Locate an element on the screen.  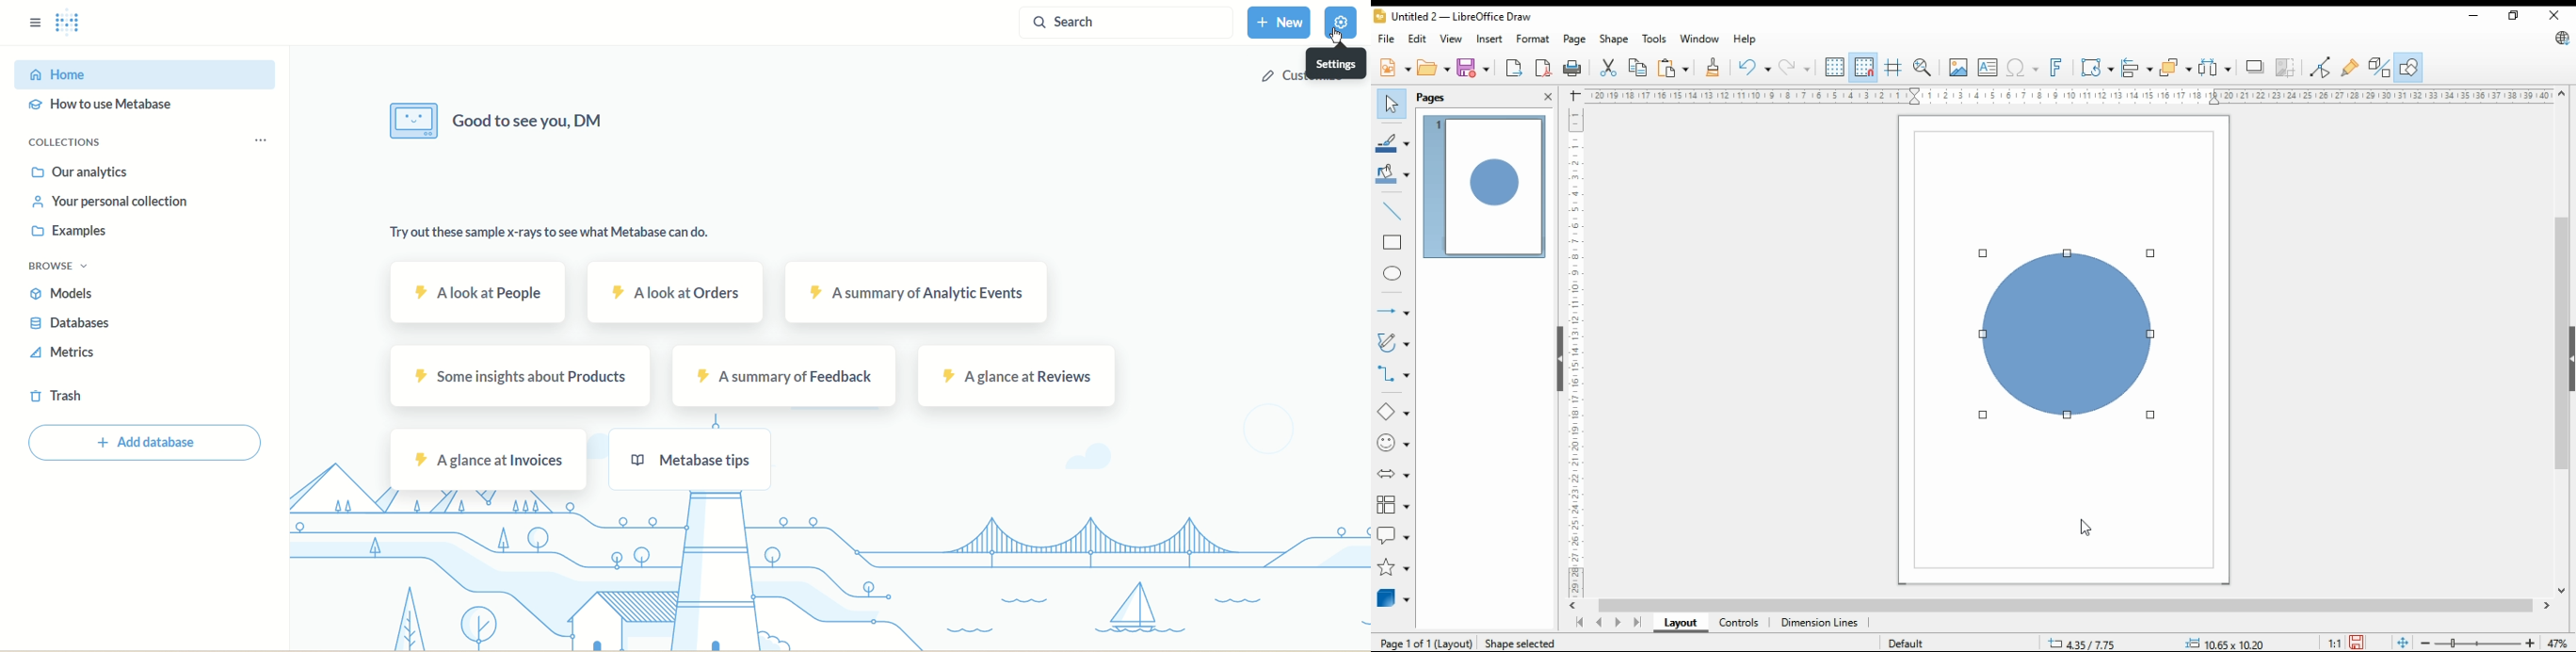
file is located at coordinates (1387, 40).